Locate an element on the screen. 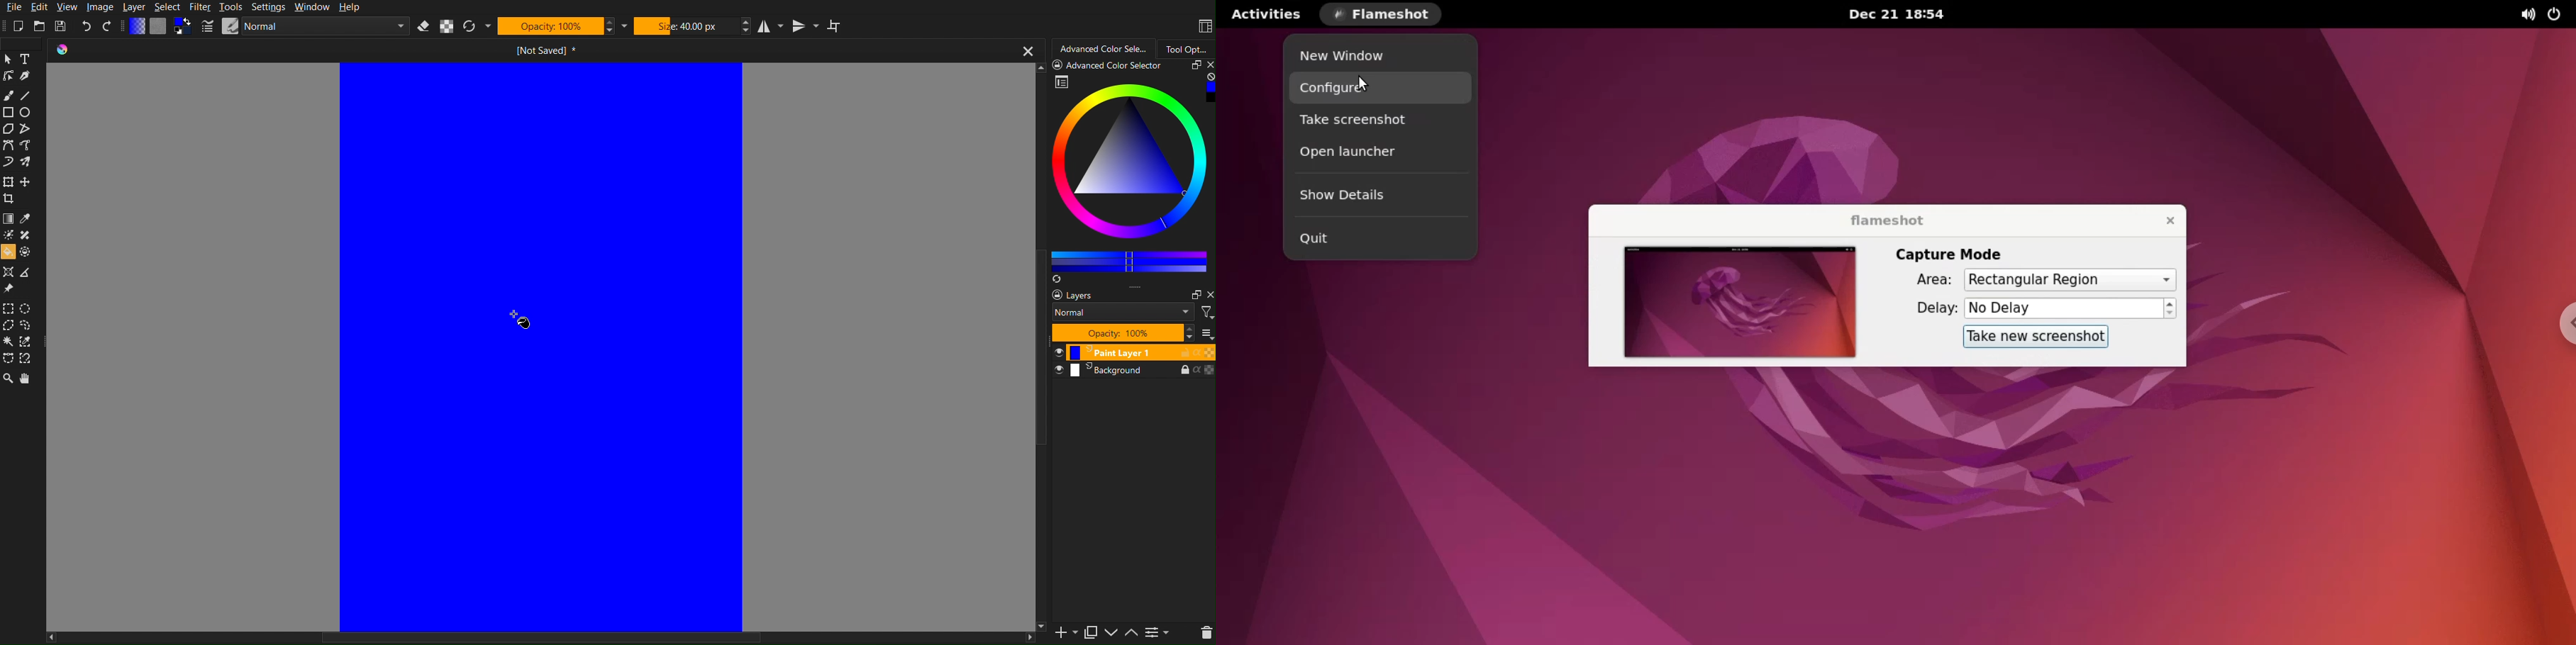 This screenshot has height=672, width=2576. New is located at coordinates (19, 26).